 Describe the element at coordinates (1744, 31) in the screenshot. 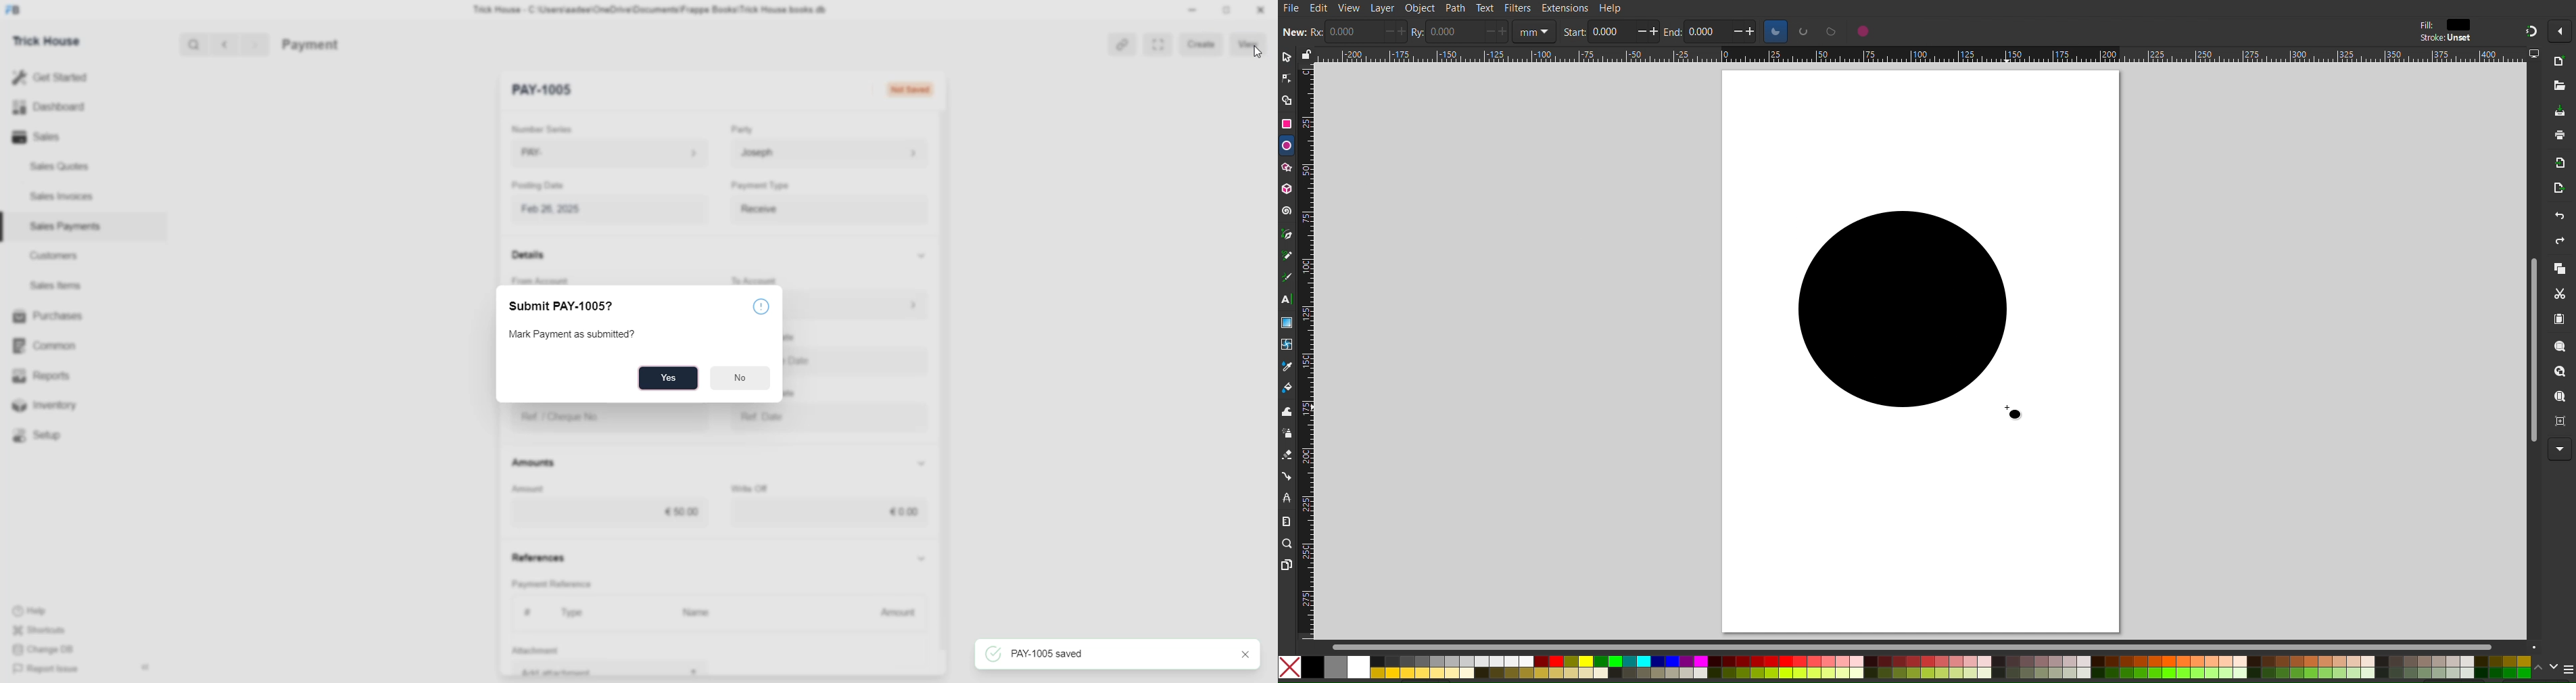

I see `increase/decrease` at that location.